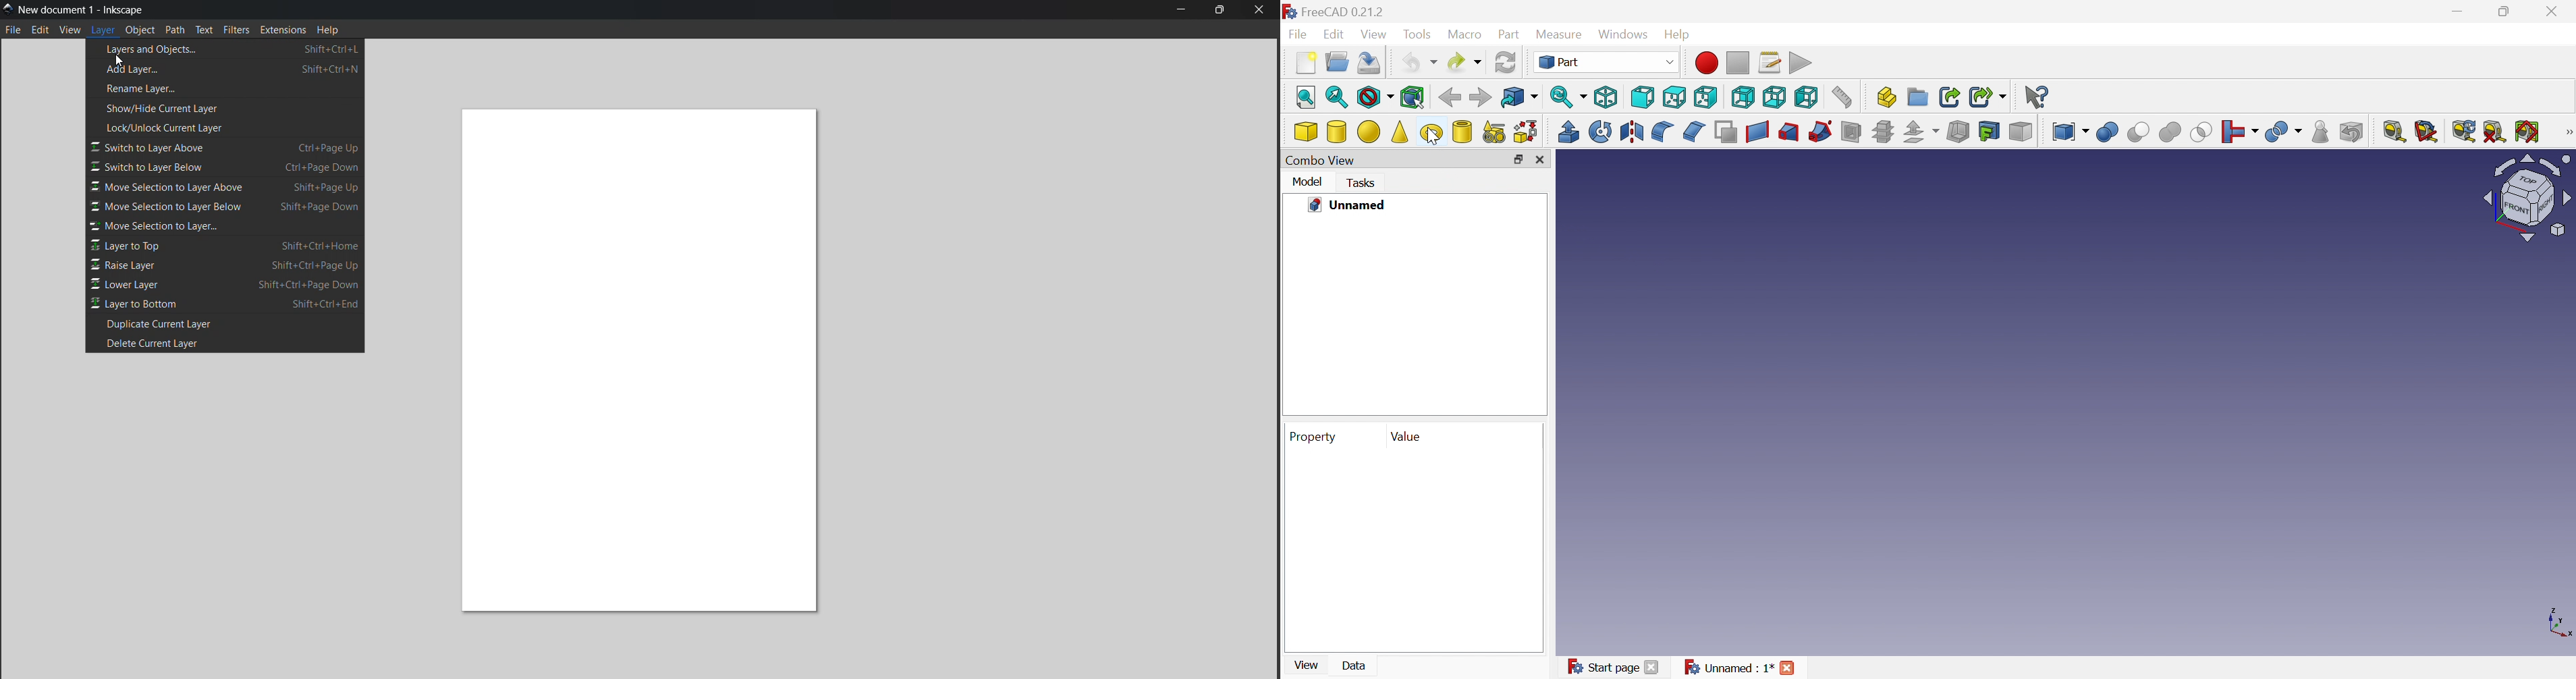  I want to click on switch to layer below, so click(227, 167).